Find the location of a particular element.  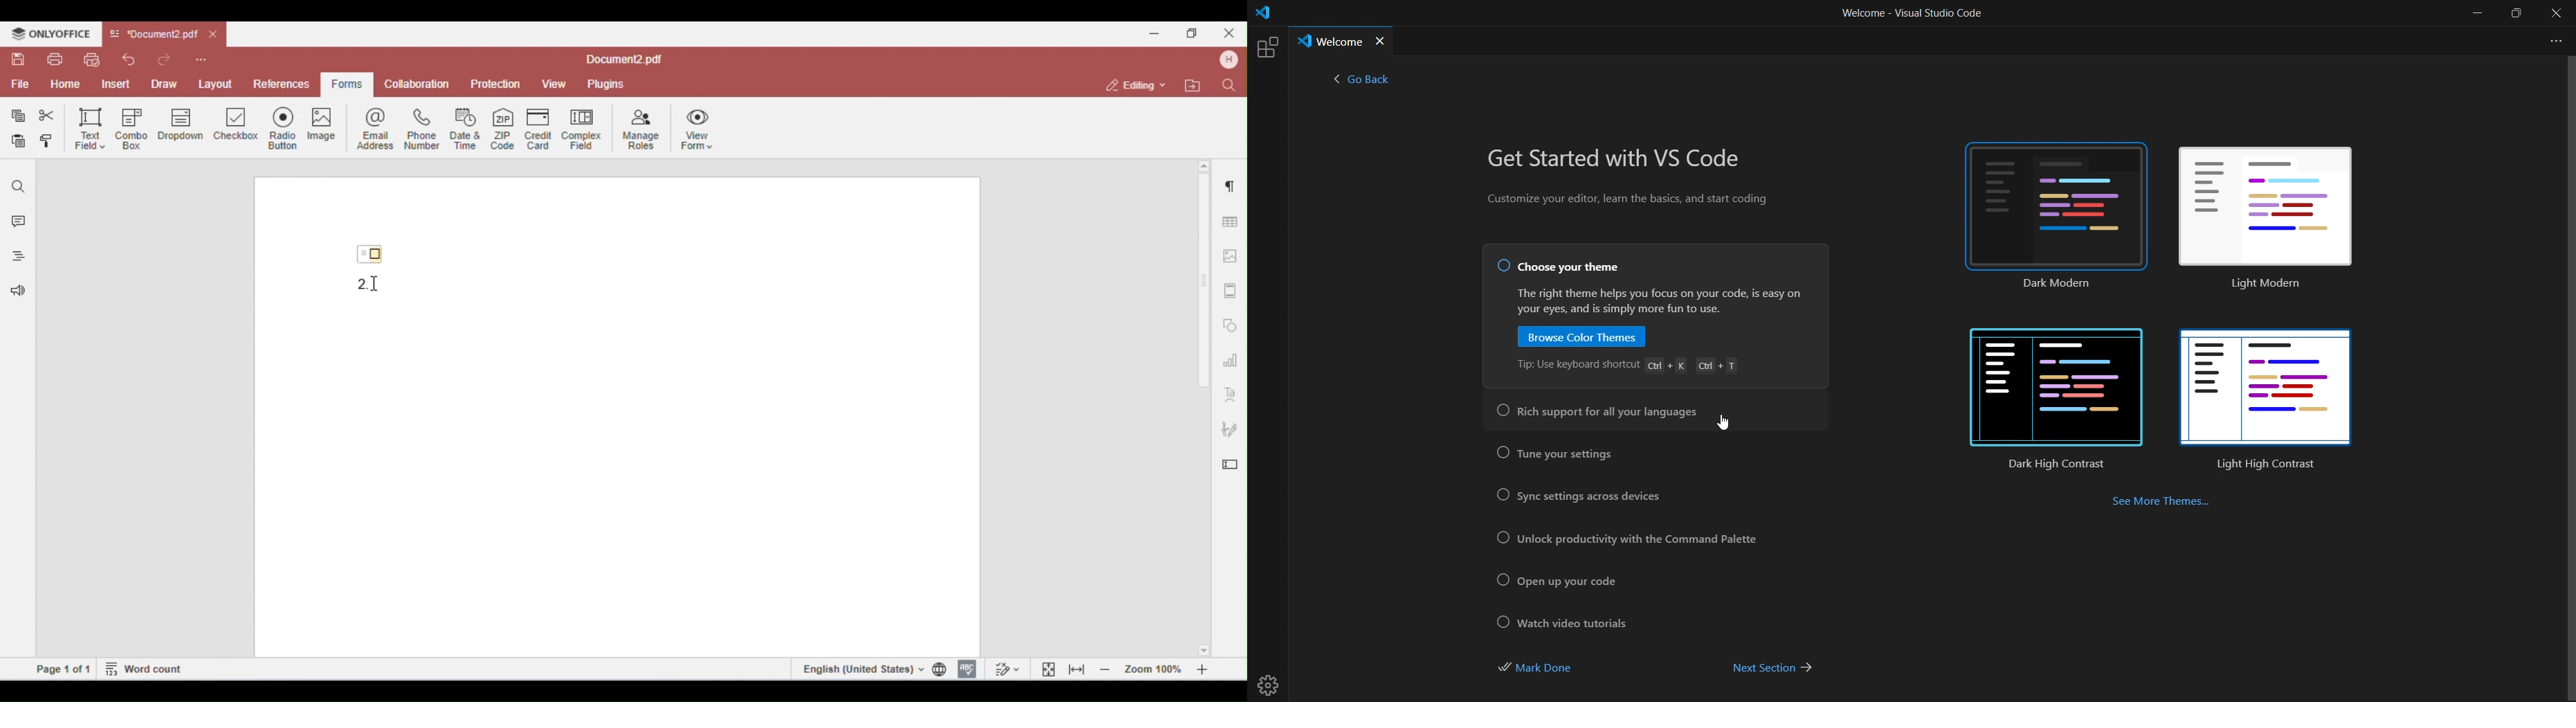

logo is located at coordinates (1262, 15).